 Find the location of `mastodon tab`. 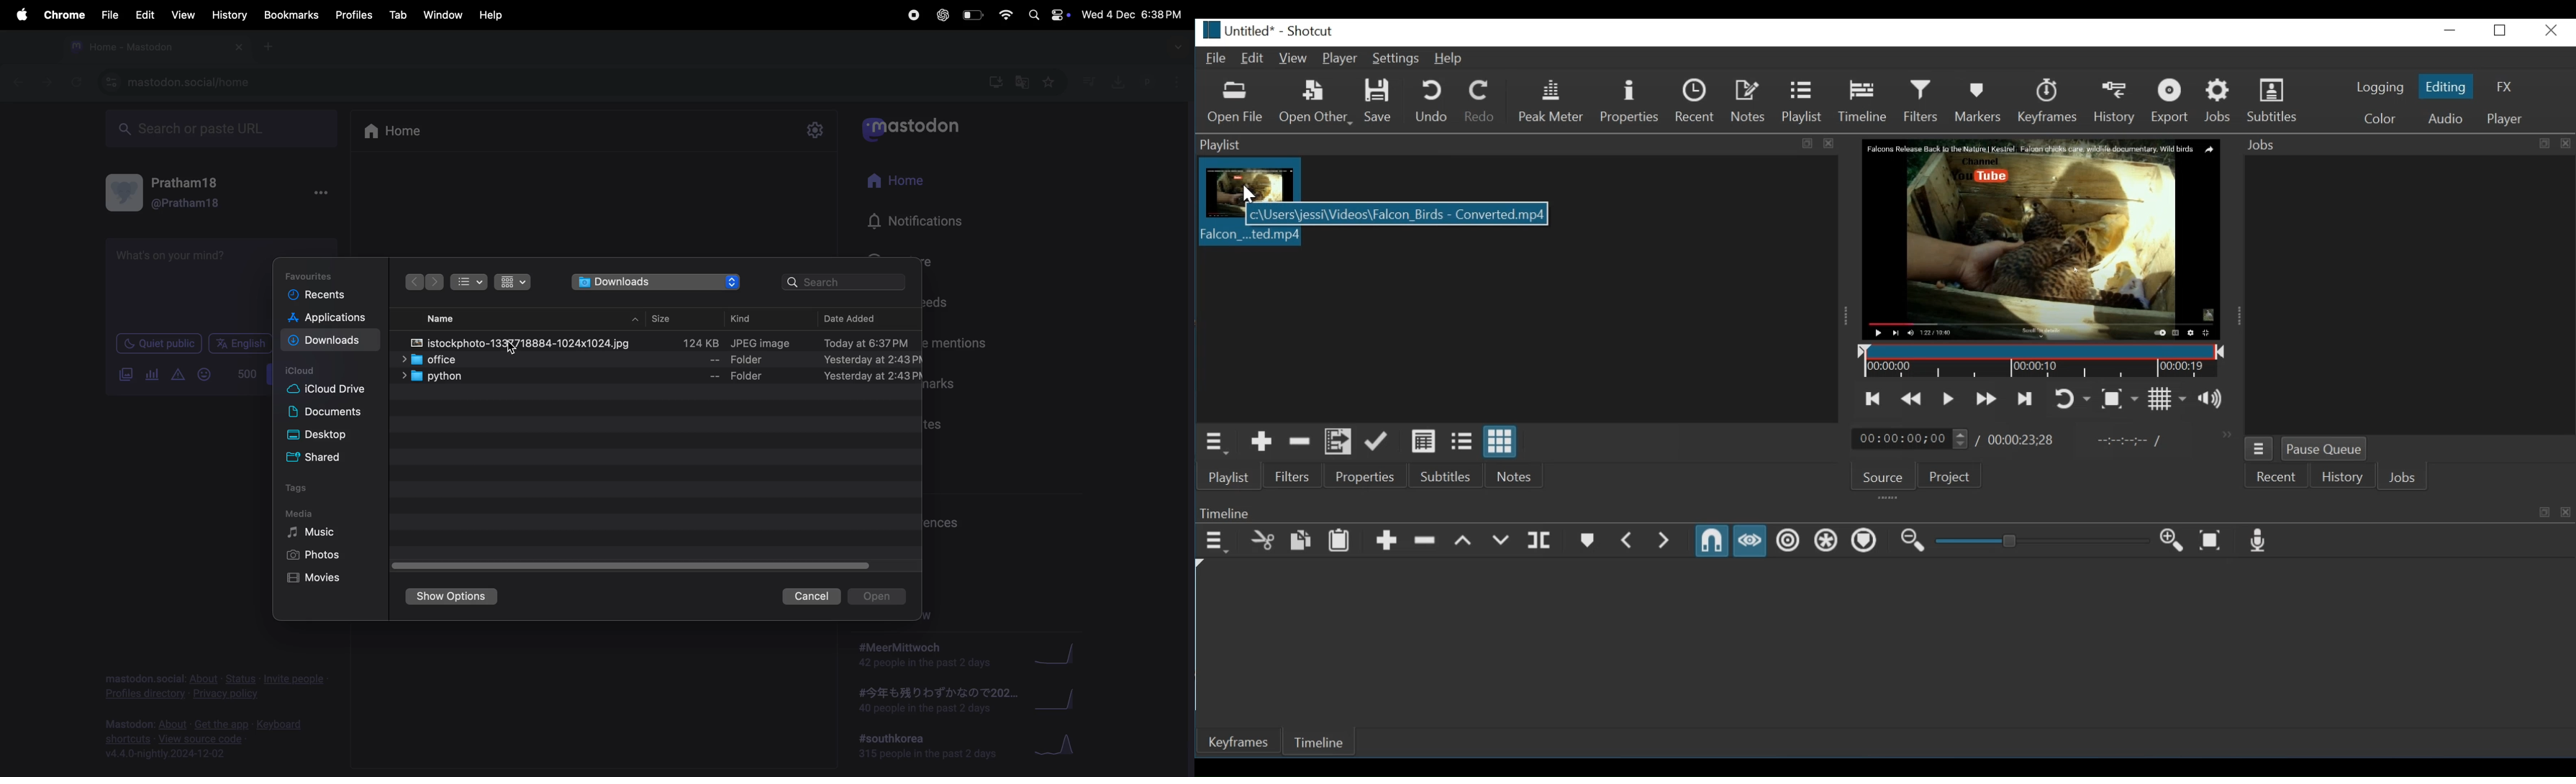

mastodon tab is located at coordinates (152, 48).